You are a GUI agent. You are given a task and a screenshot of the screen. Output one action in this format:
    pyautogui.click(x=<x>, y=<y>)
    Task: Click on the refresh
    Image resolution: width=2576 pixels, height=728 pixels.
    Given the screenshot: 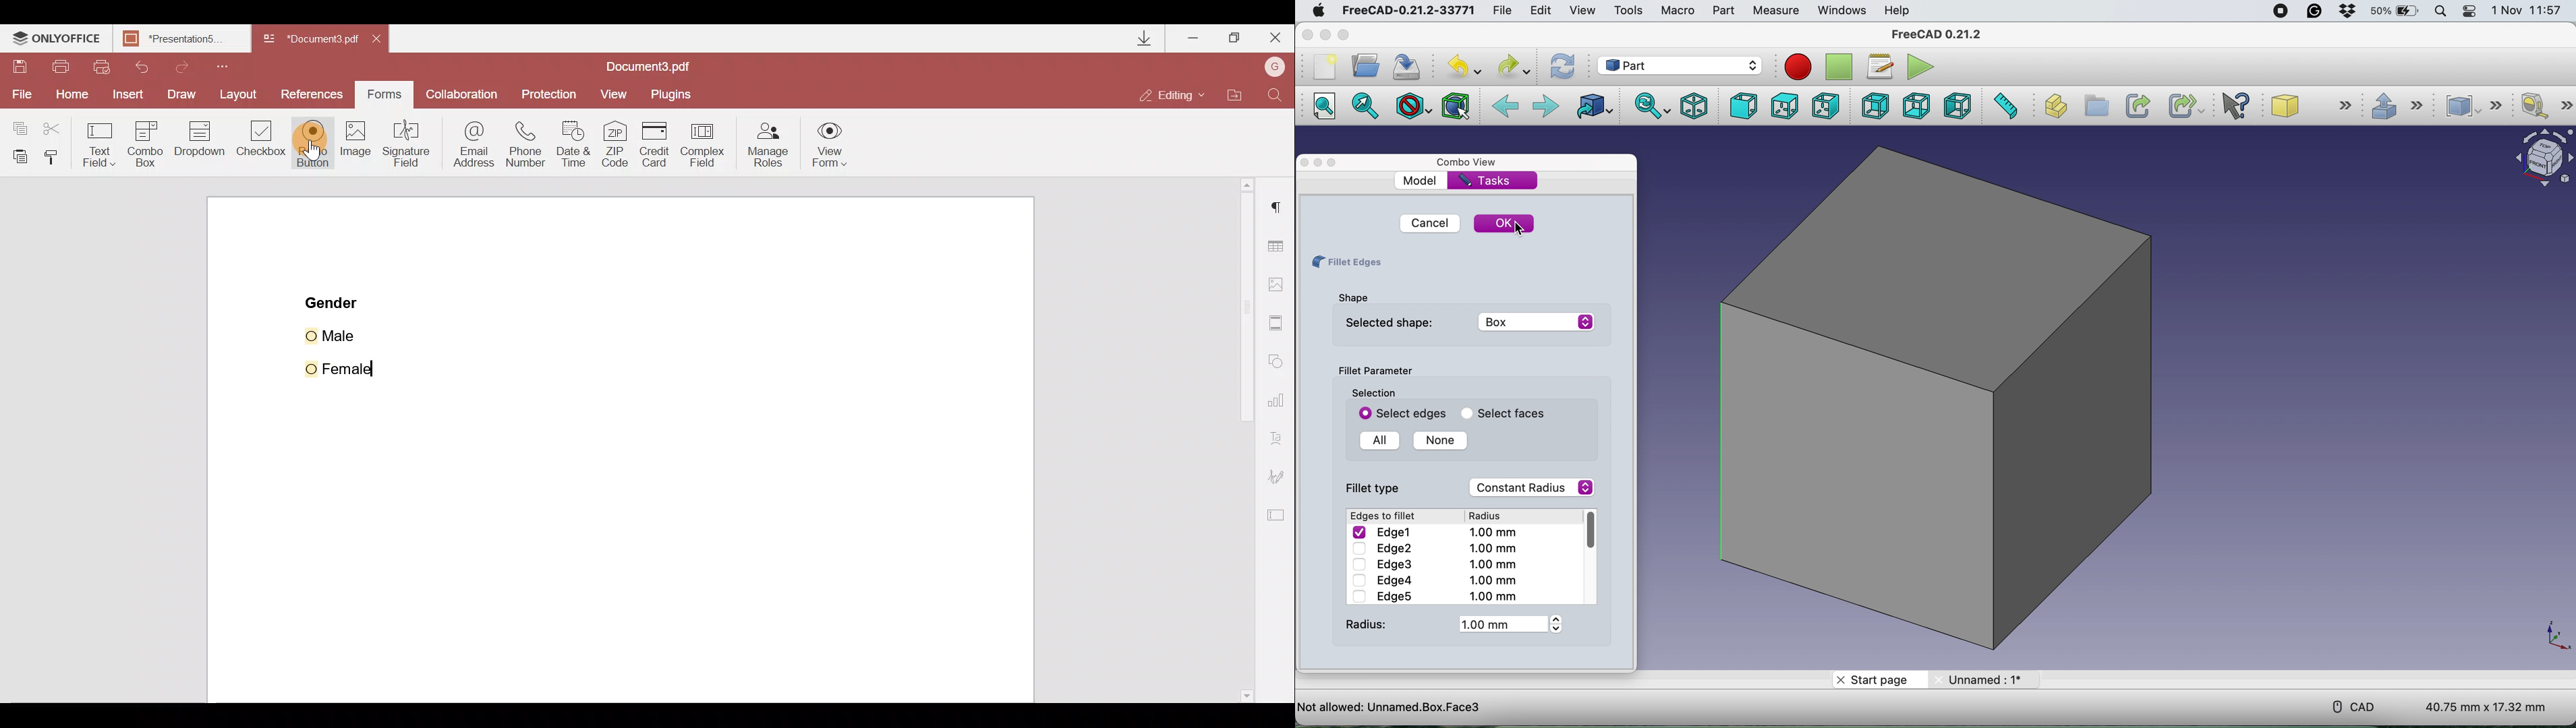 What is the action you would take?
    pyautogui.click(x=1561, y=67)
    